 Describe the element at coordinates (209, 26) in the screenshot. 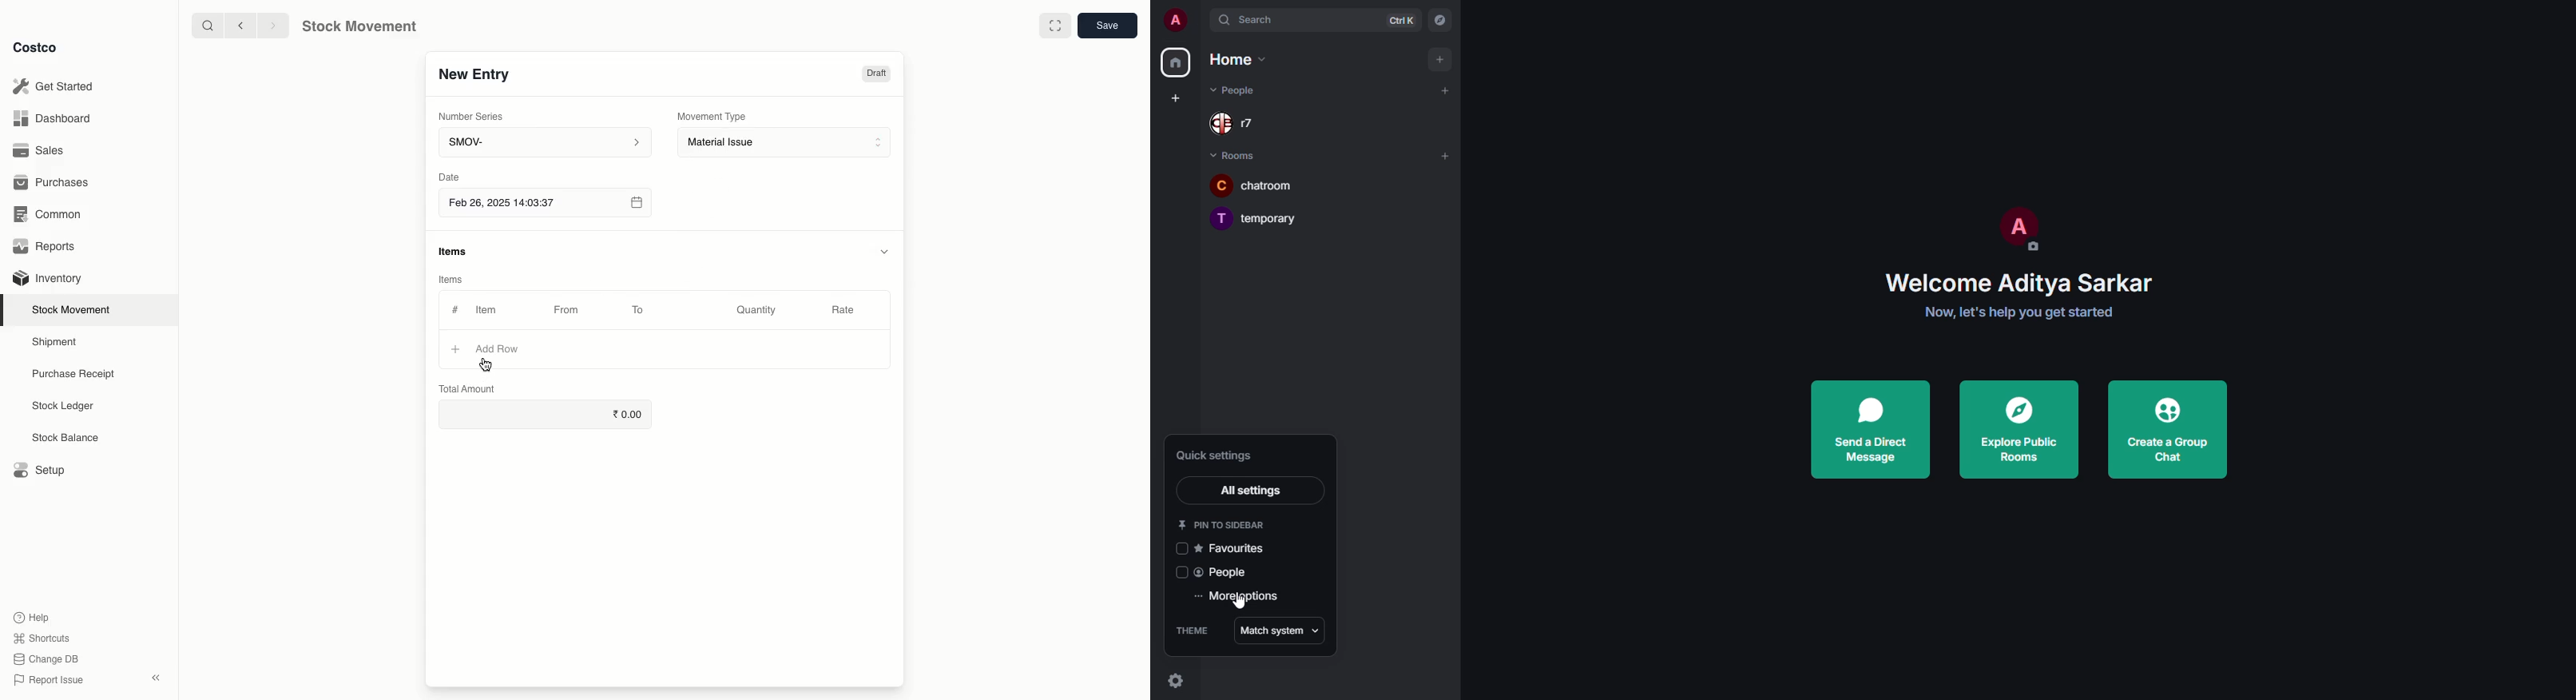

I see `search` at that location.